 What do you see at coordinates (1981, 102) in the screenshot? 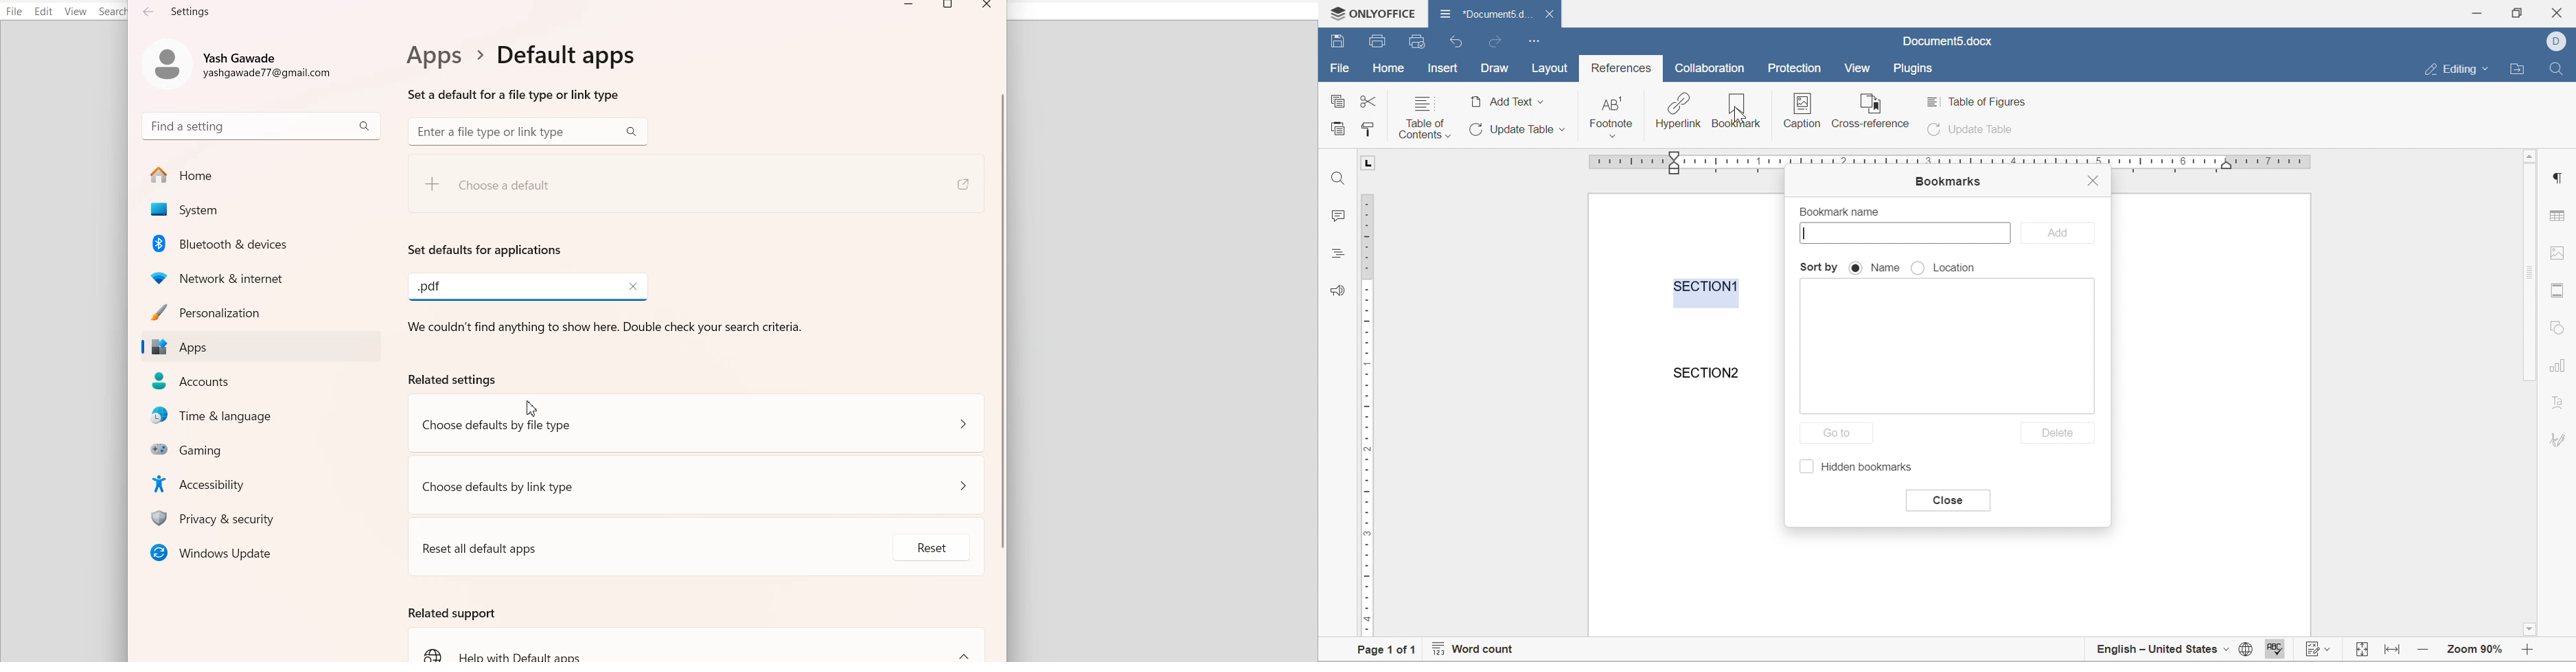
I see `table of figures` at bounding box center [1981, 102].